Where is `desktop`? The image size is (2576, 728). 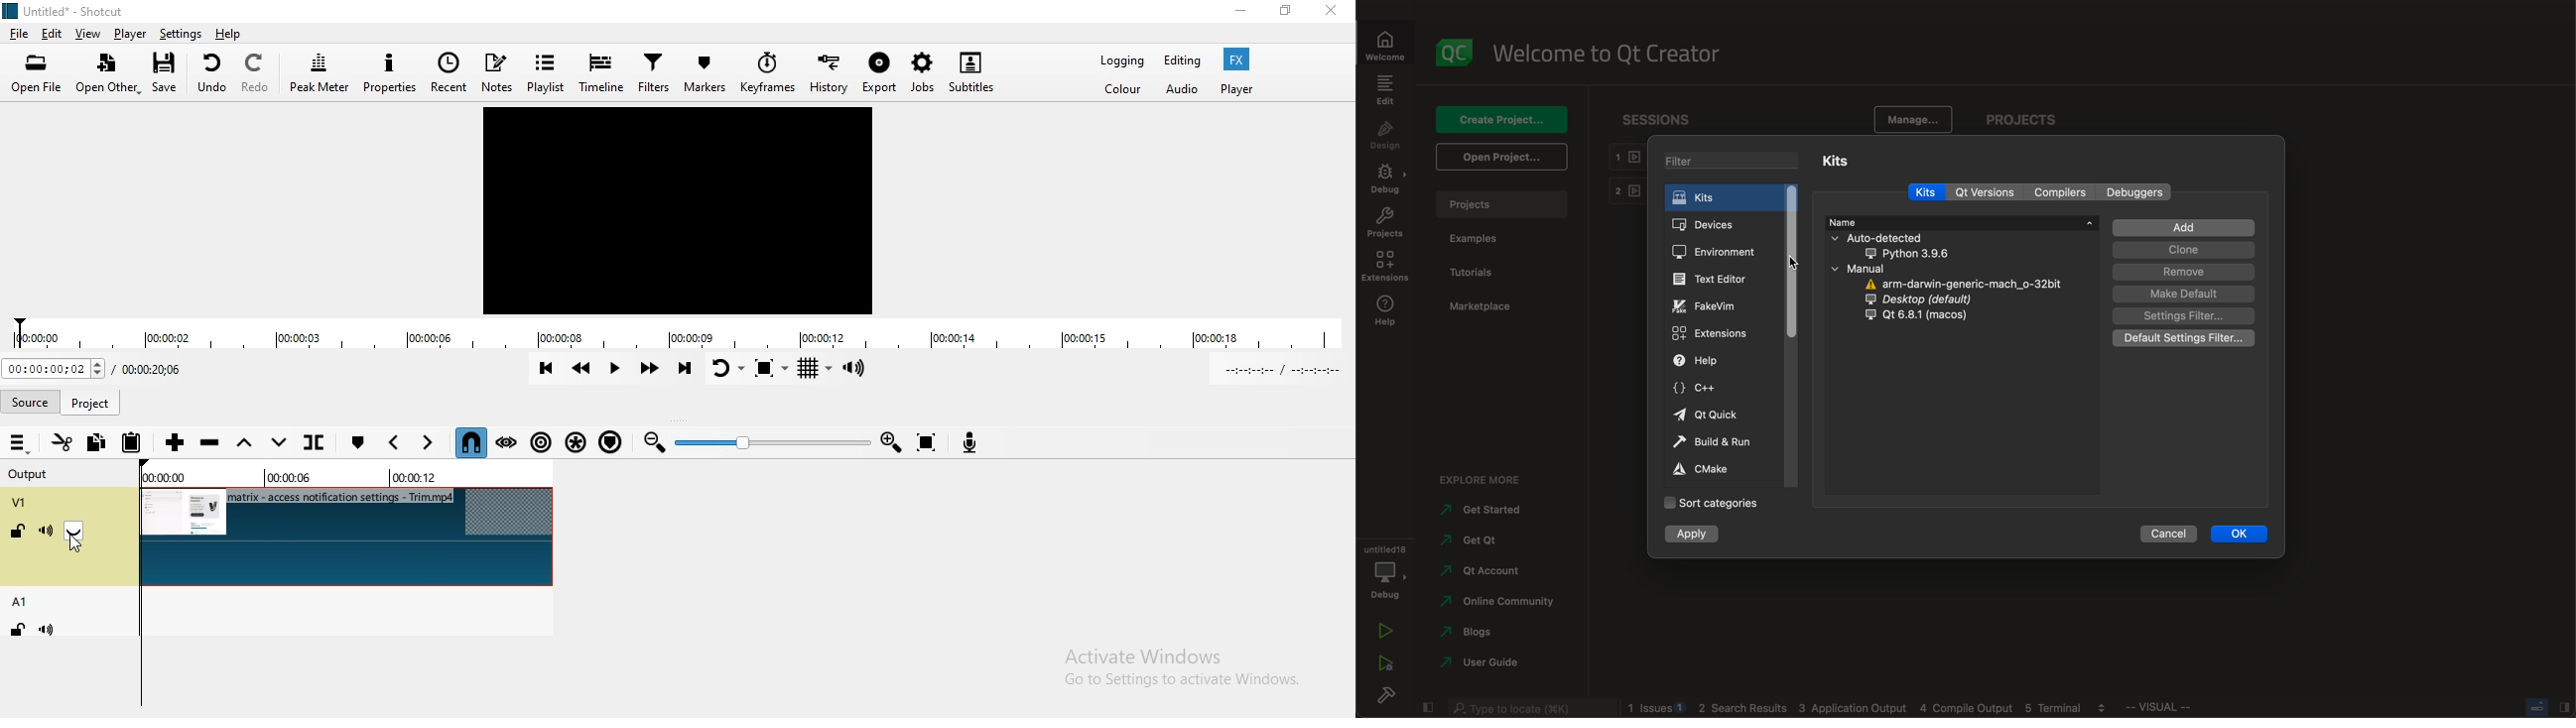
desktop is located at coordinates (1925, 301).